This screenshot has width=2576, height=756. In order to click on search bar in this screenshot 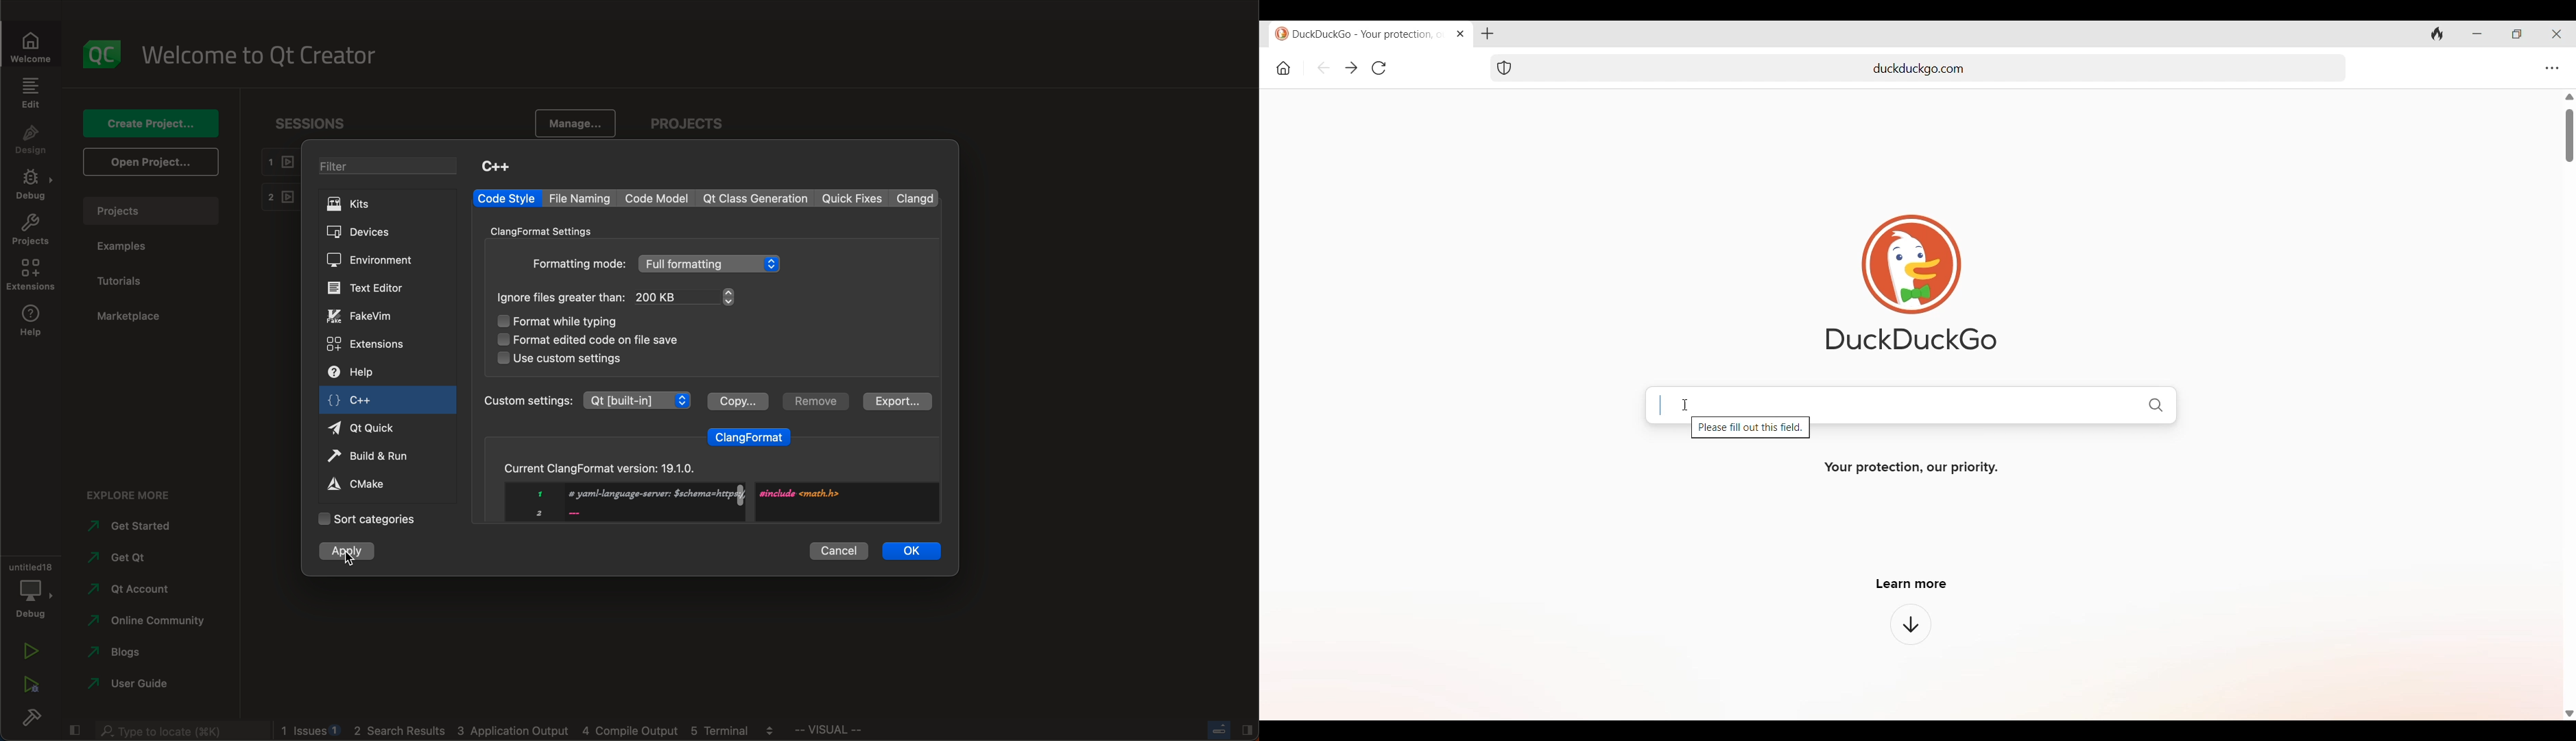, I will do `click(180, 729)`.